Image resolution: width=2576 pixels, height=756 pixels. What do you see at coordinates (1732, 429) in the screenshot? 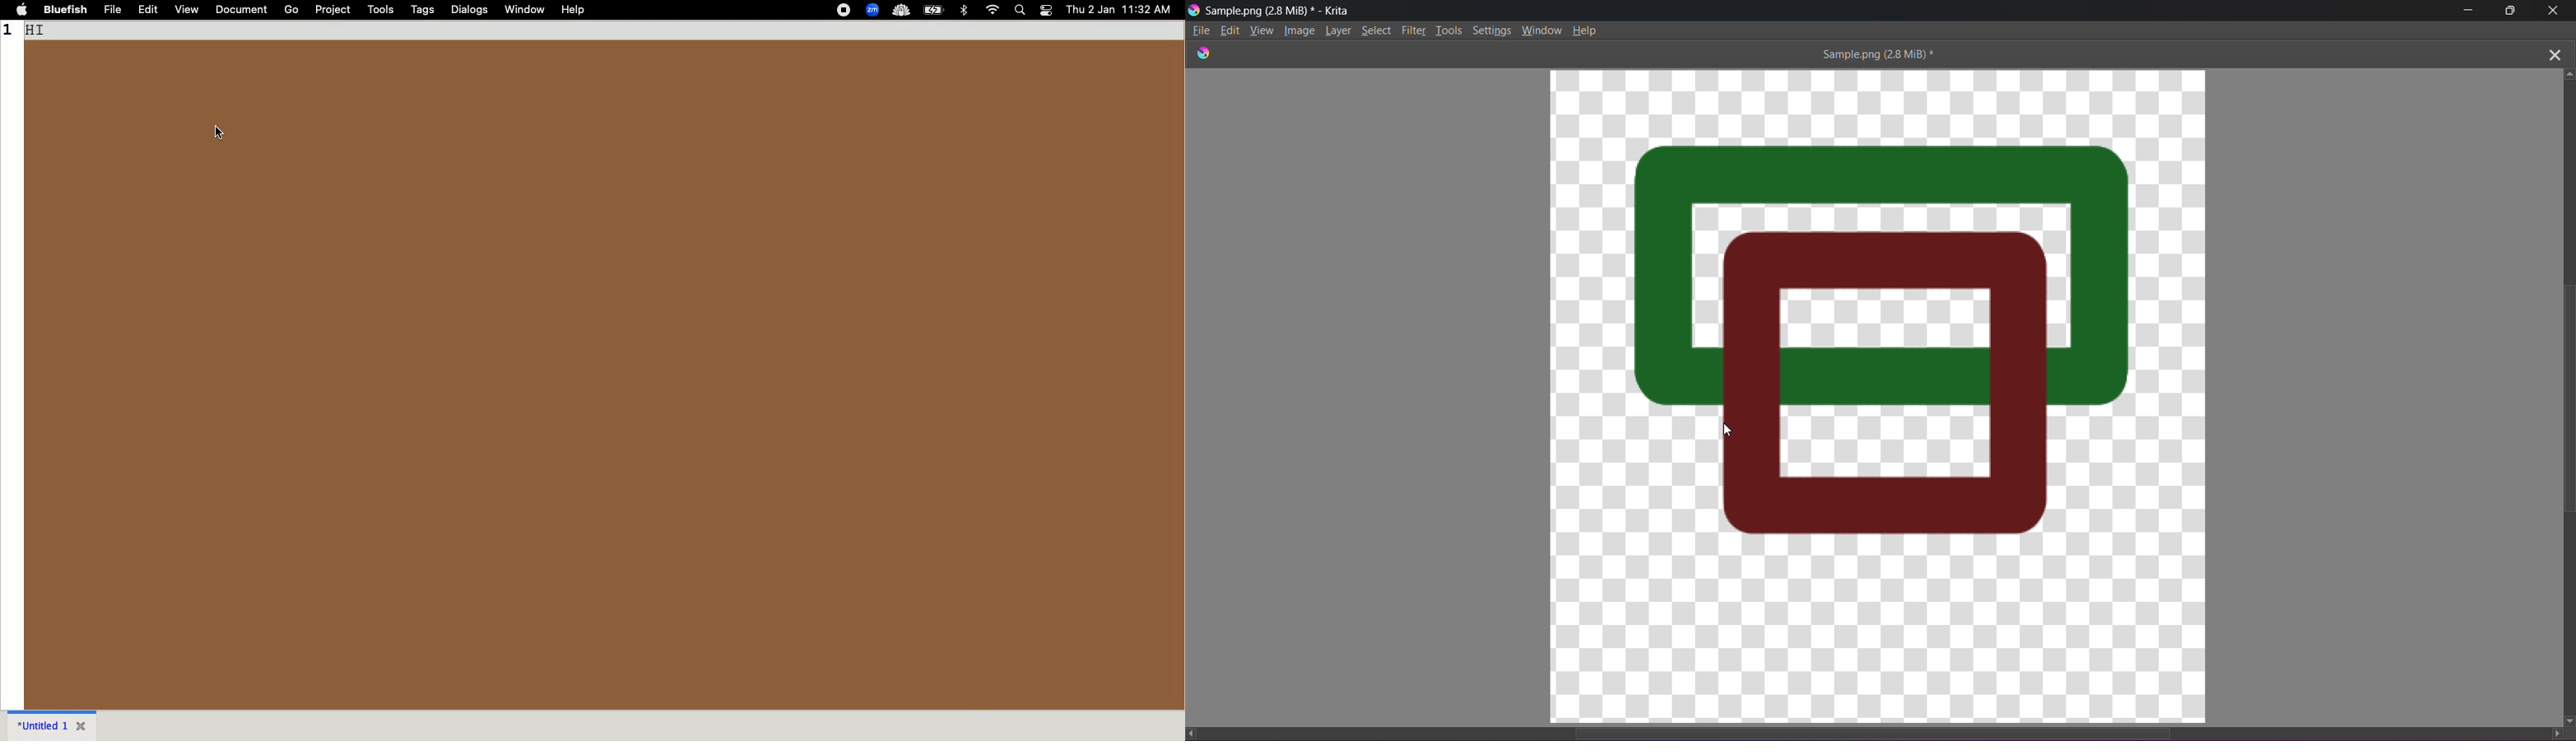
I see `Cursor` at bounding box center [1732, 429].